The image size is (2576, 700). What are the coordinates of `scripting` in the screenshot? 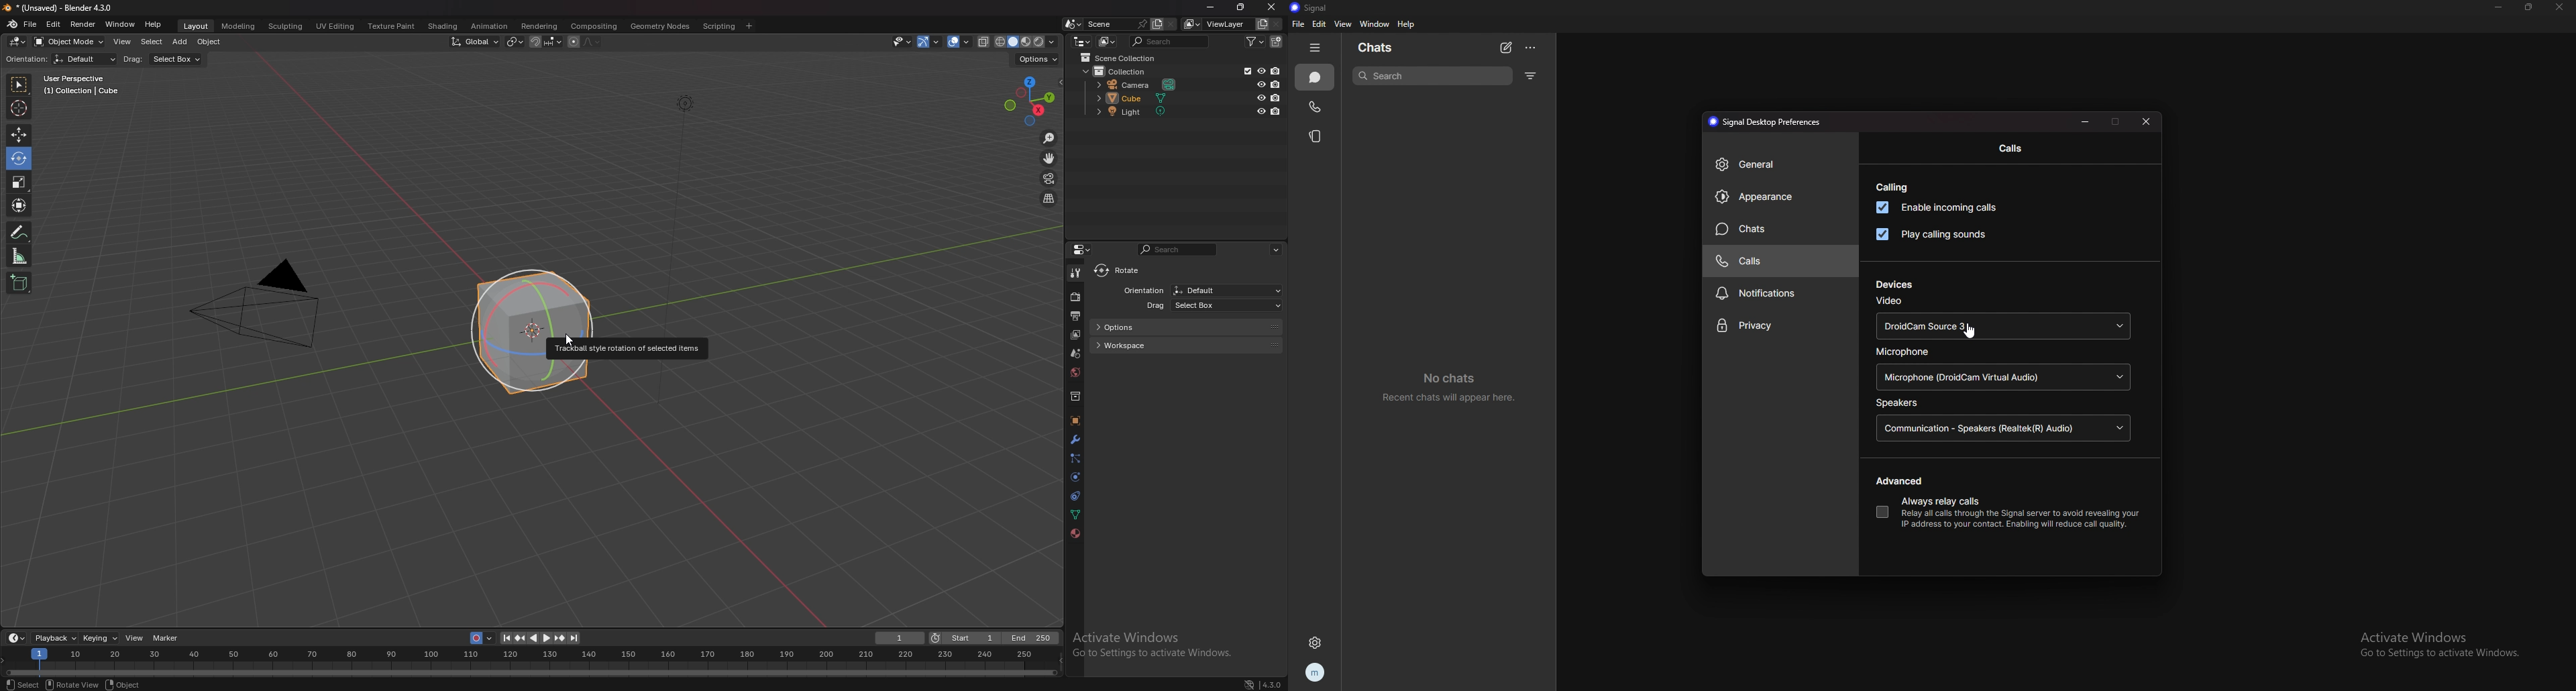 It's located at (719, 25).